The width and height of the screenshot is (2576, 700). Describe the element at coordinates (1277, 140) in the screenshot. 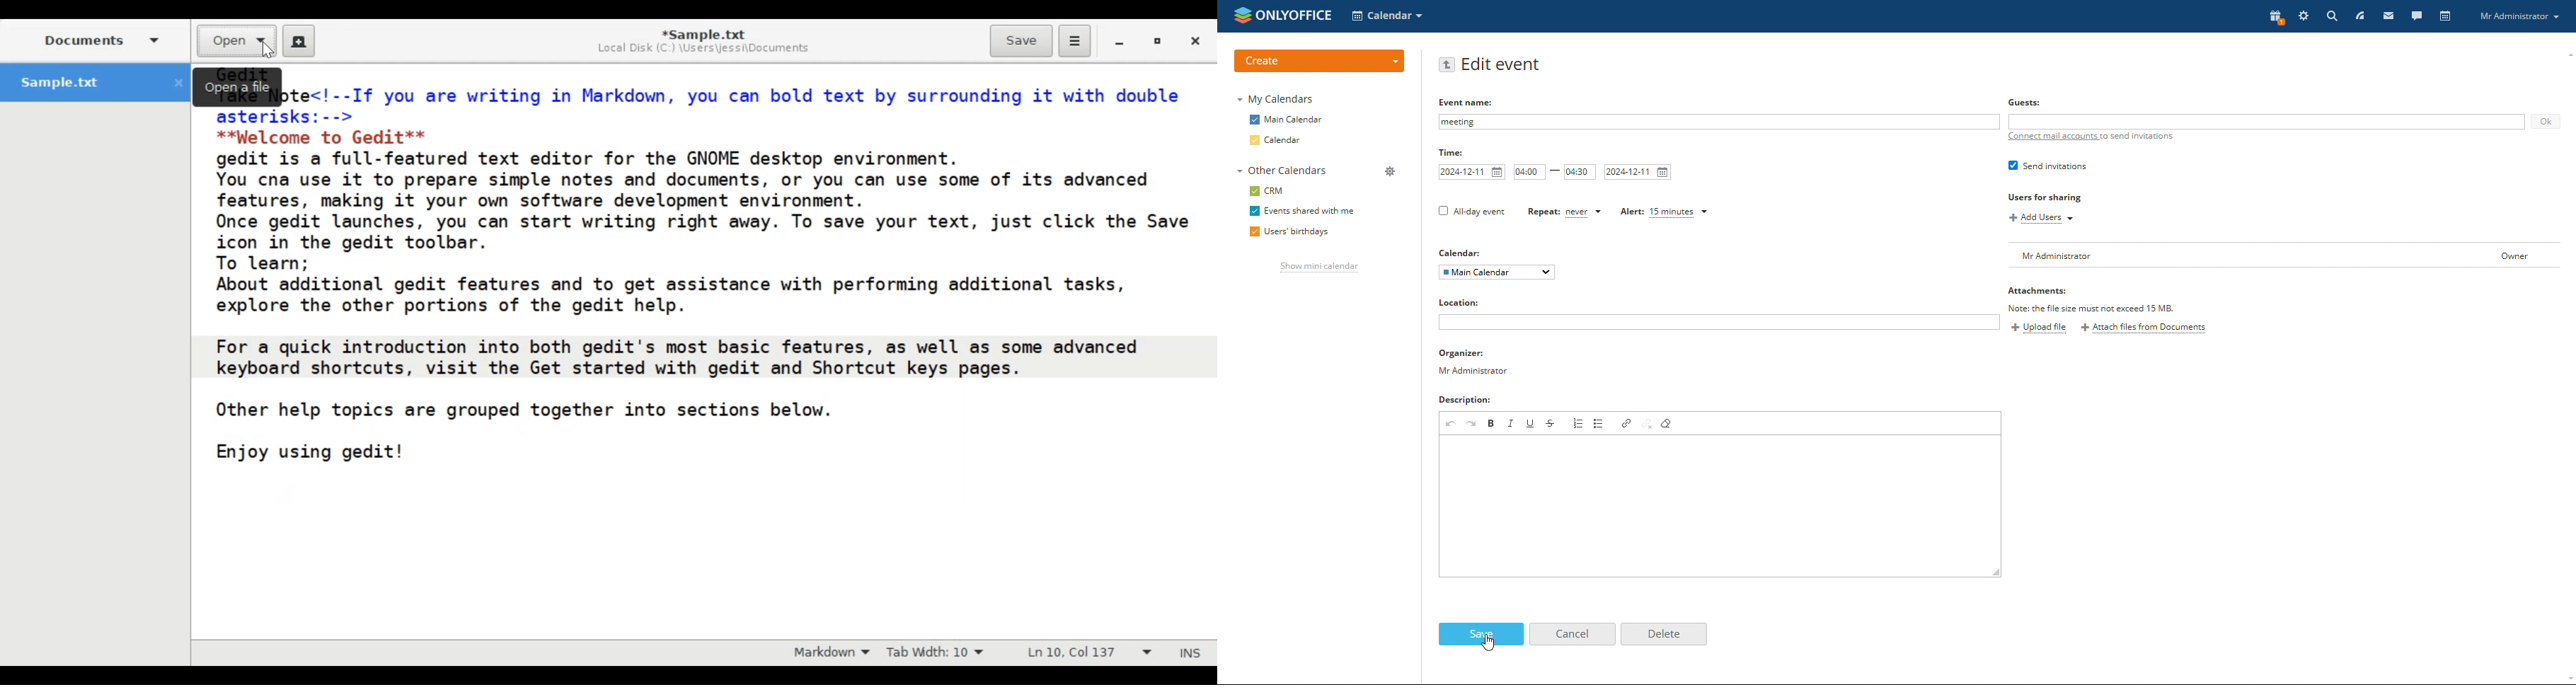

I see `calendar` at that location.